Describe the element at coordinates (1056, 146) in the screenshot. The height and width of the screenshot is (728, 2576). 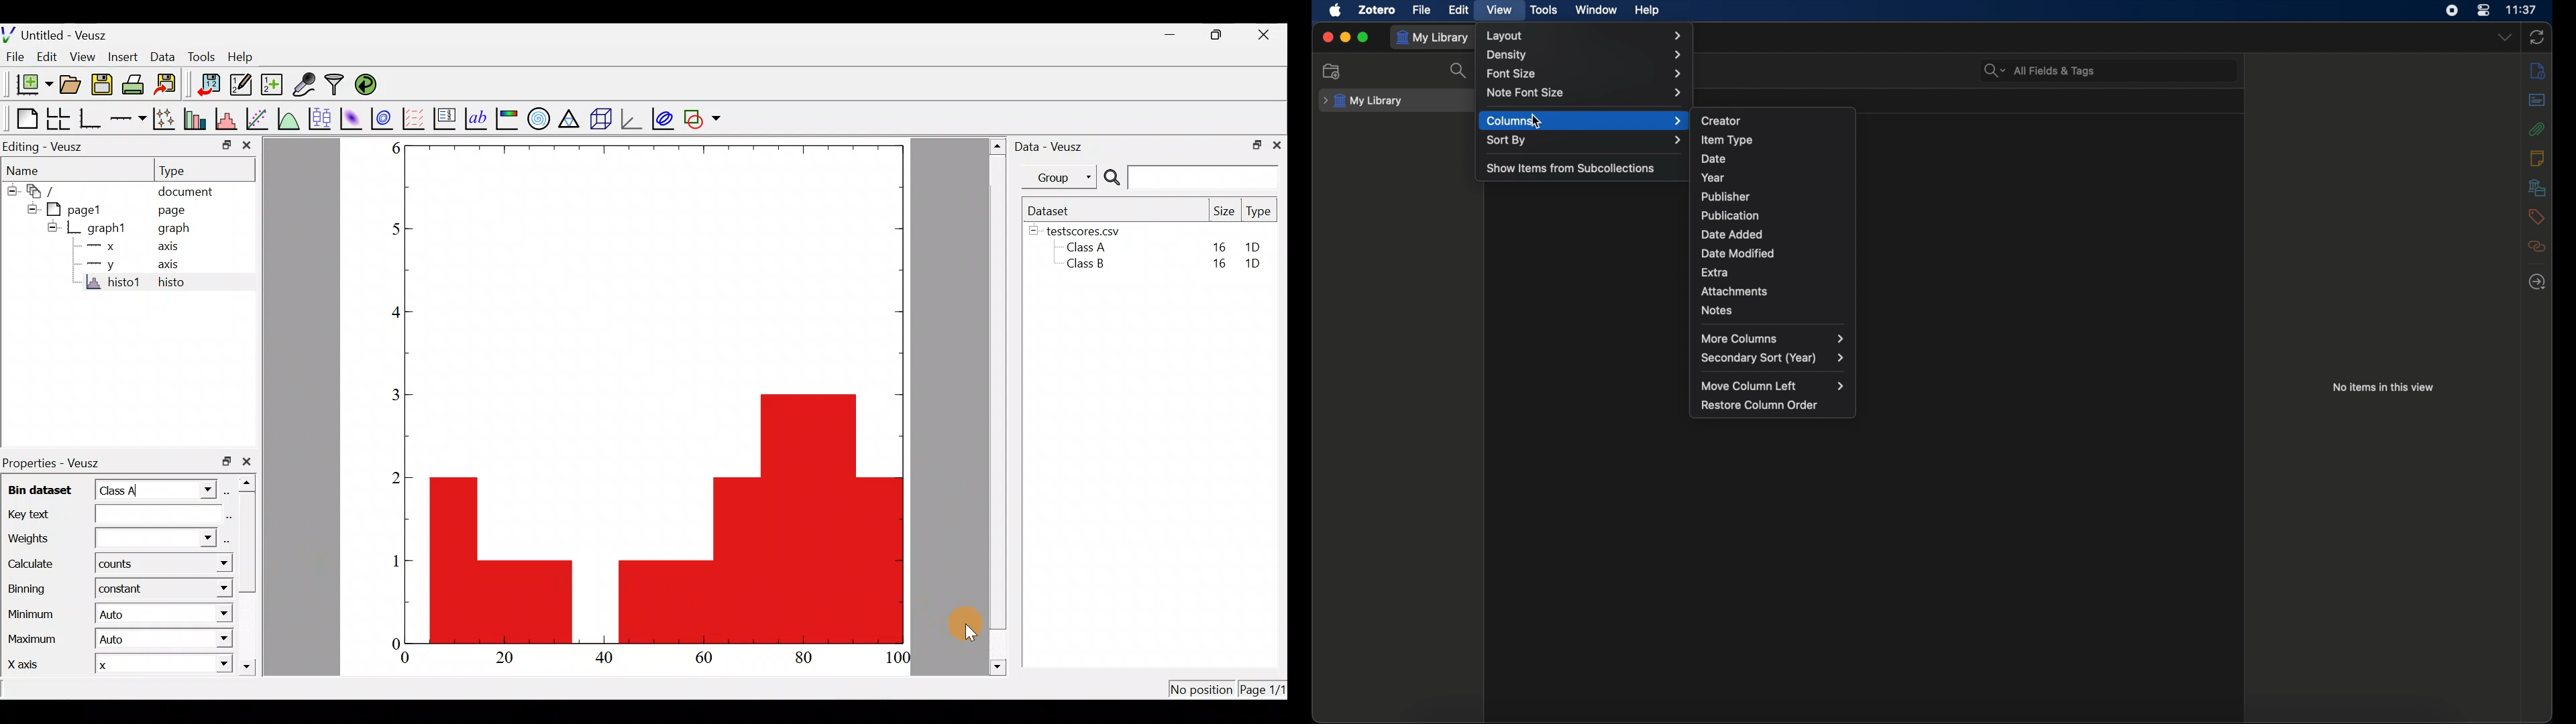
I see `Data - Veusz` at that location.